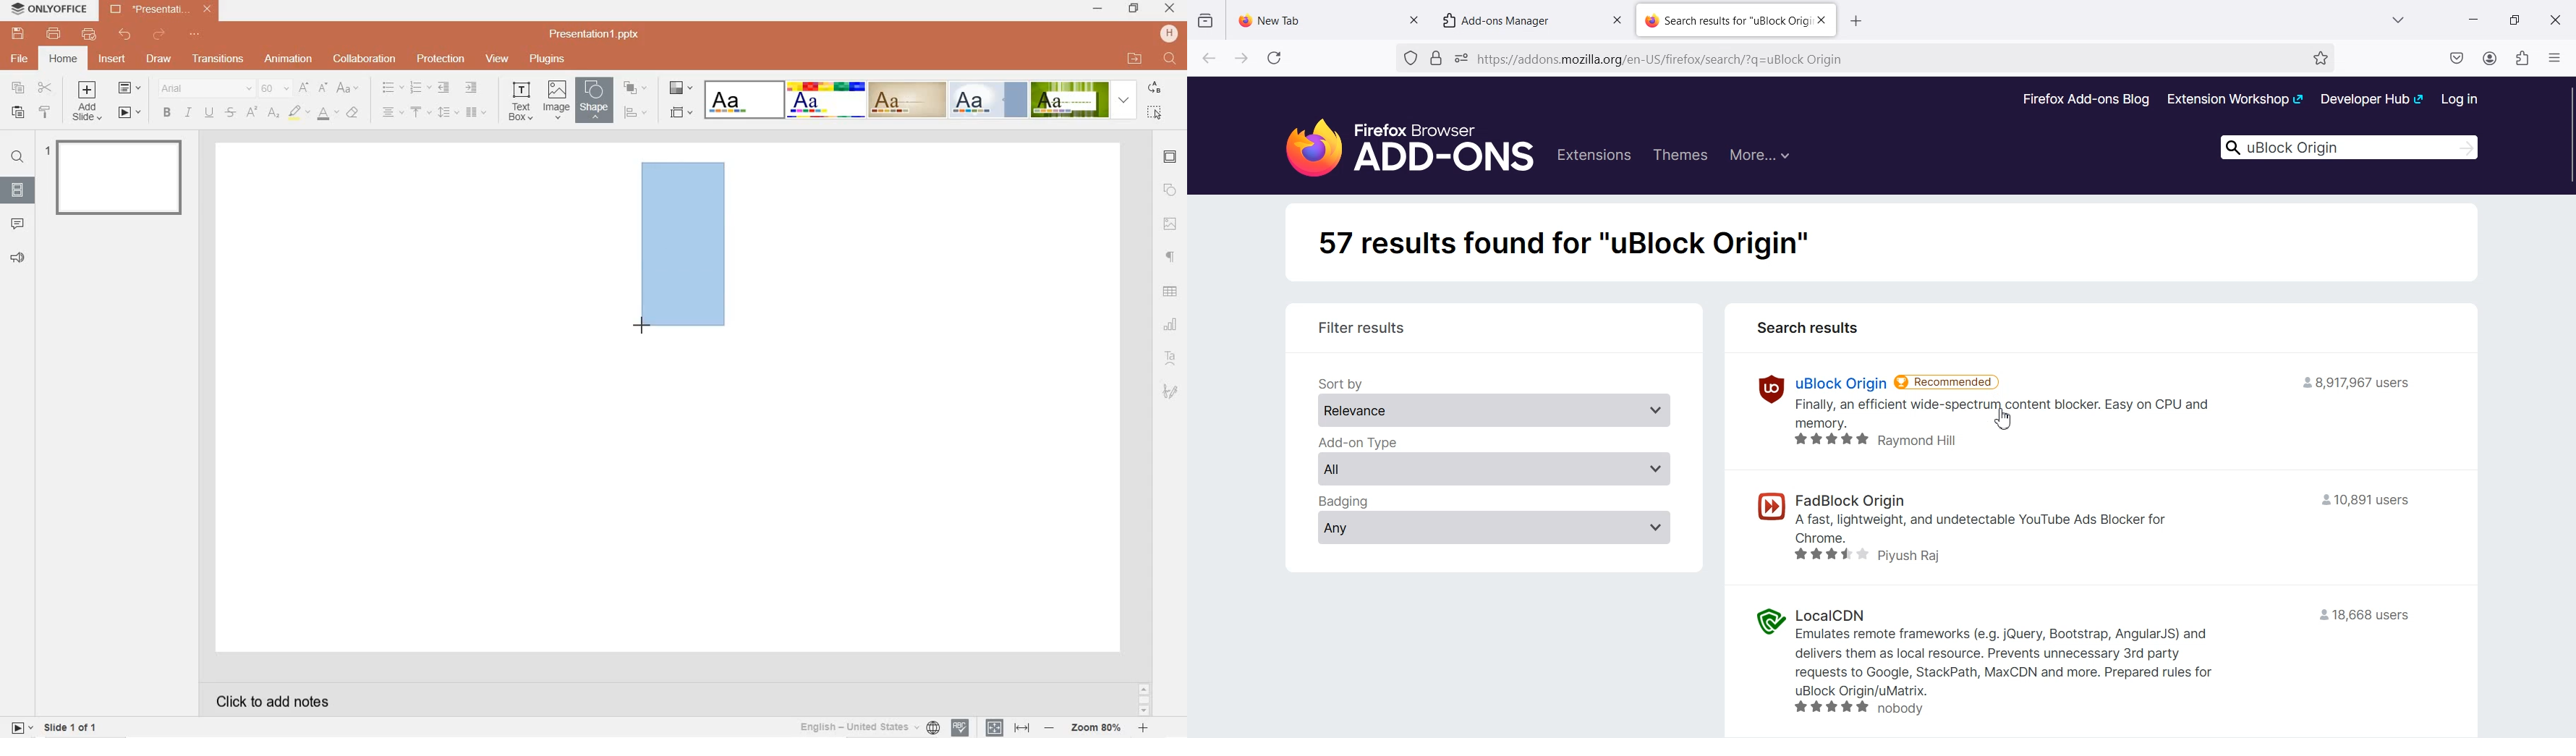 Image resolution: width=2576 pixels, height=756 pixels. Describe the element at coordinates (868, 727) in the screenshot. I see `English - United States` at that location.